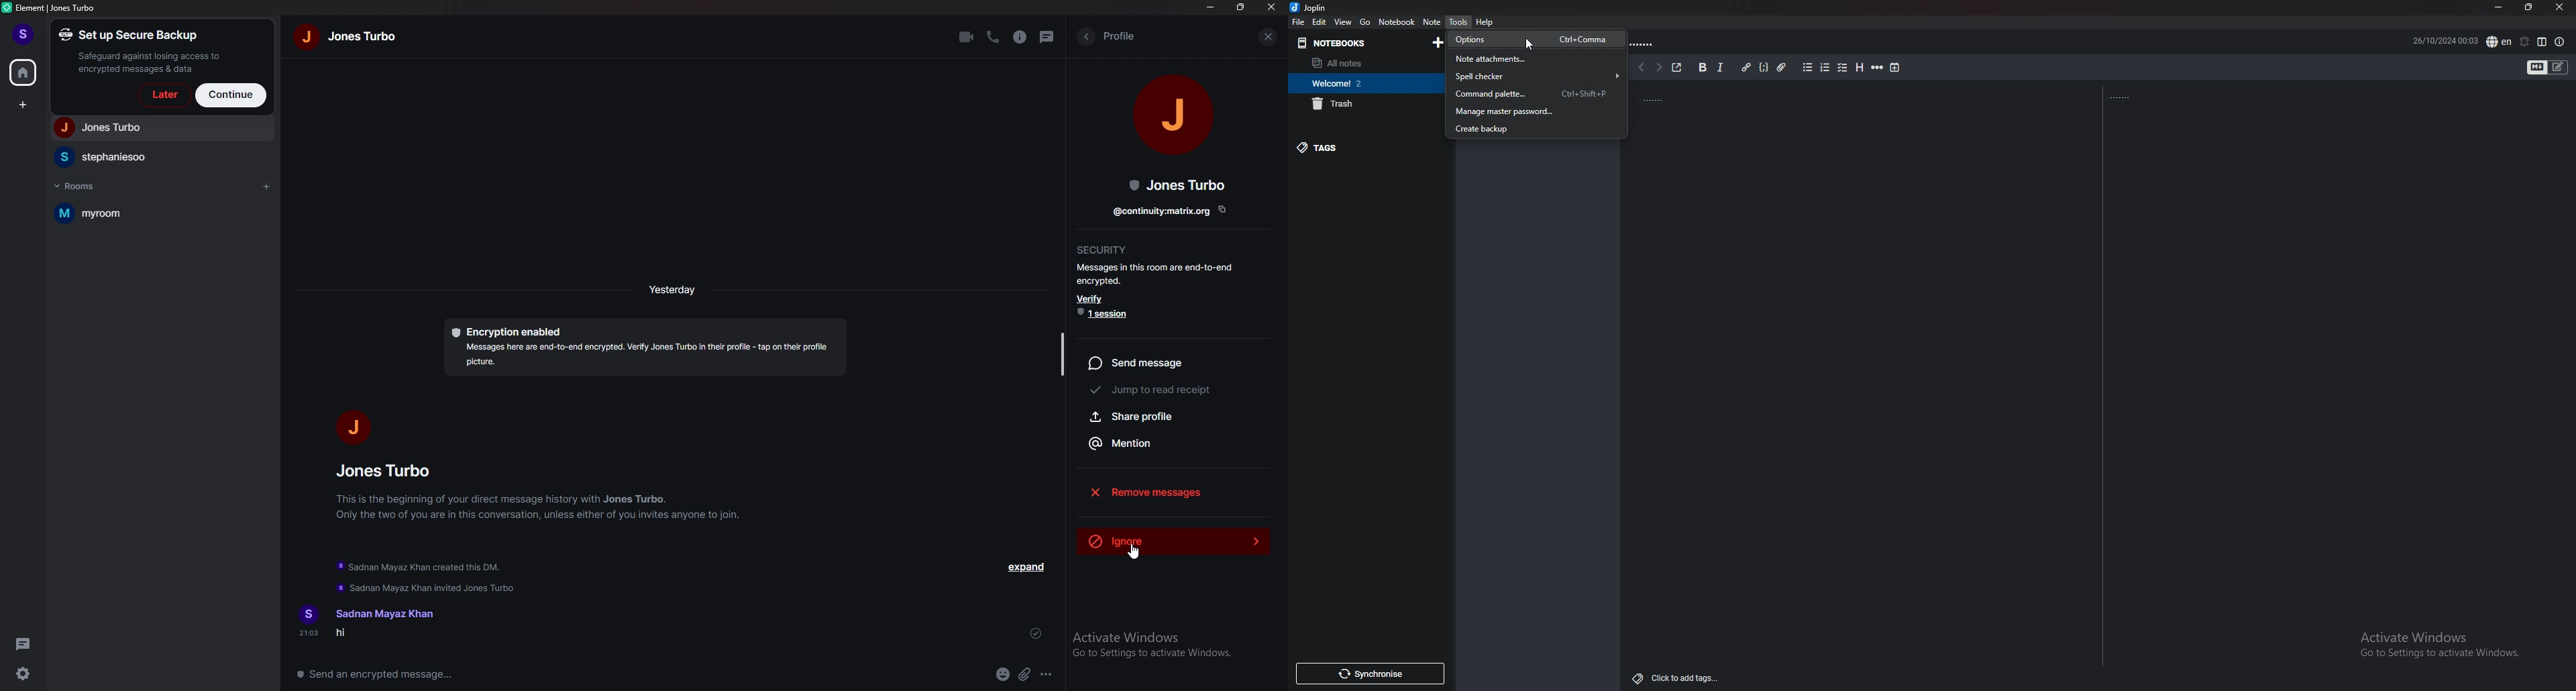  Describe the element at coordinates (2558, 68) in the screenshot. I see `toggle editors` at that location.